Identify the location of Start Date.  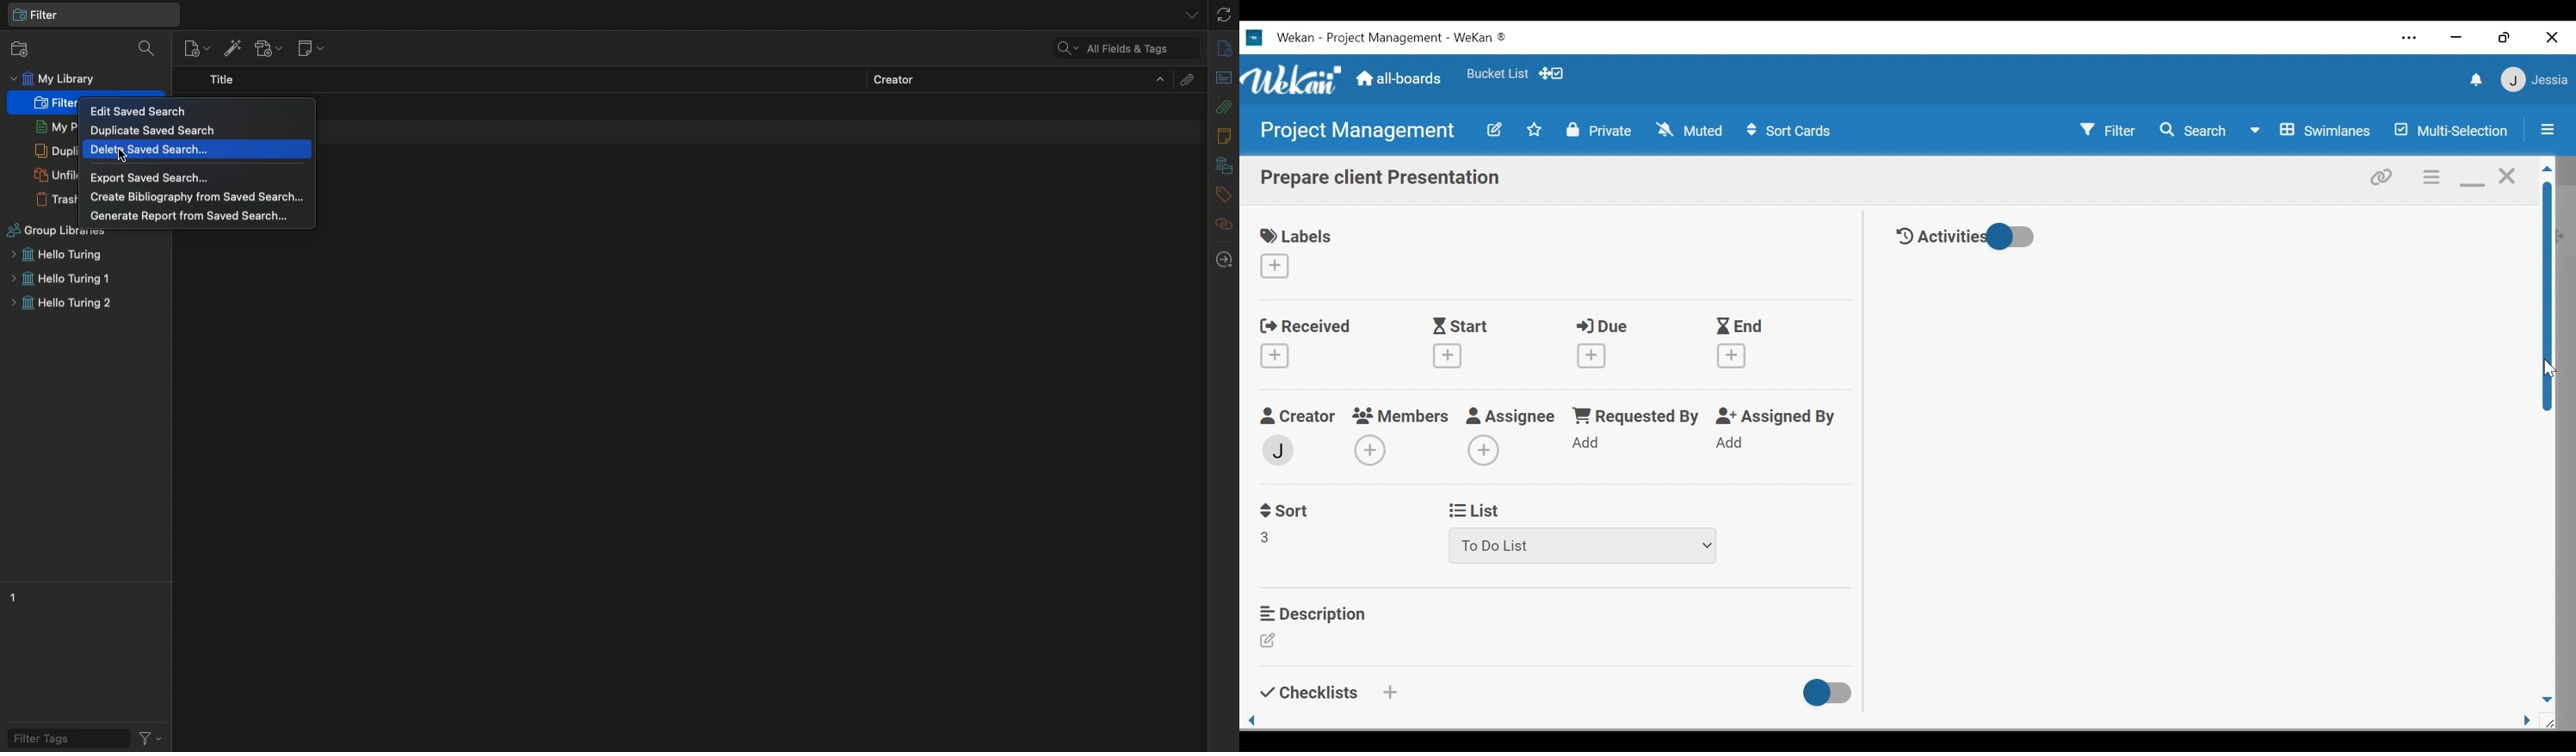
(1466, 327).